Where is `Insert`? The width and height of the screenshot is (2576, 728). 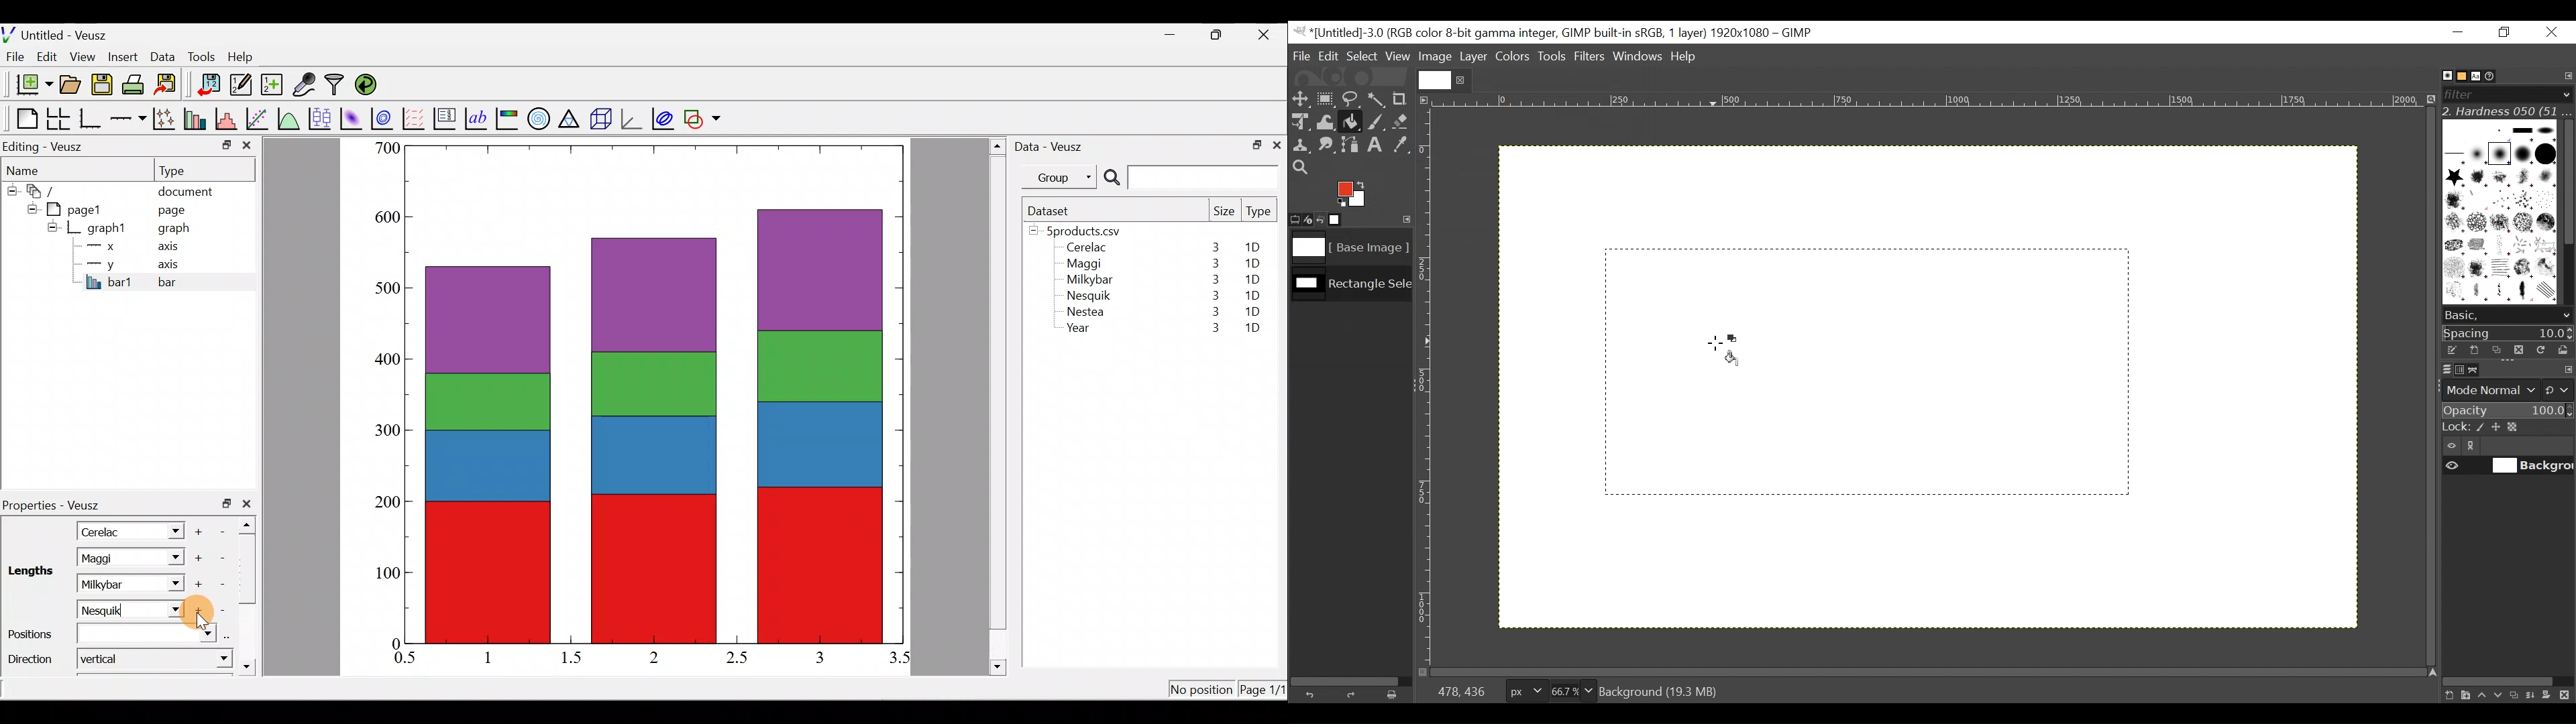
Insert is located at coordinates (125, 56).